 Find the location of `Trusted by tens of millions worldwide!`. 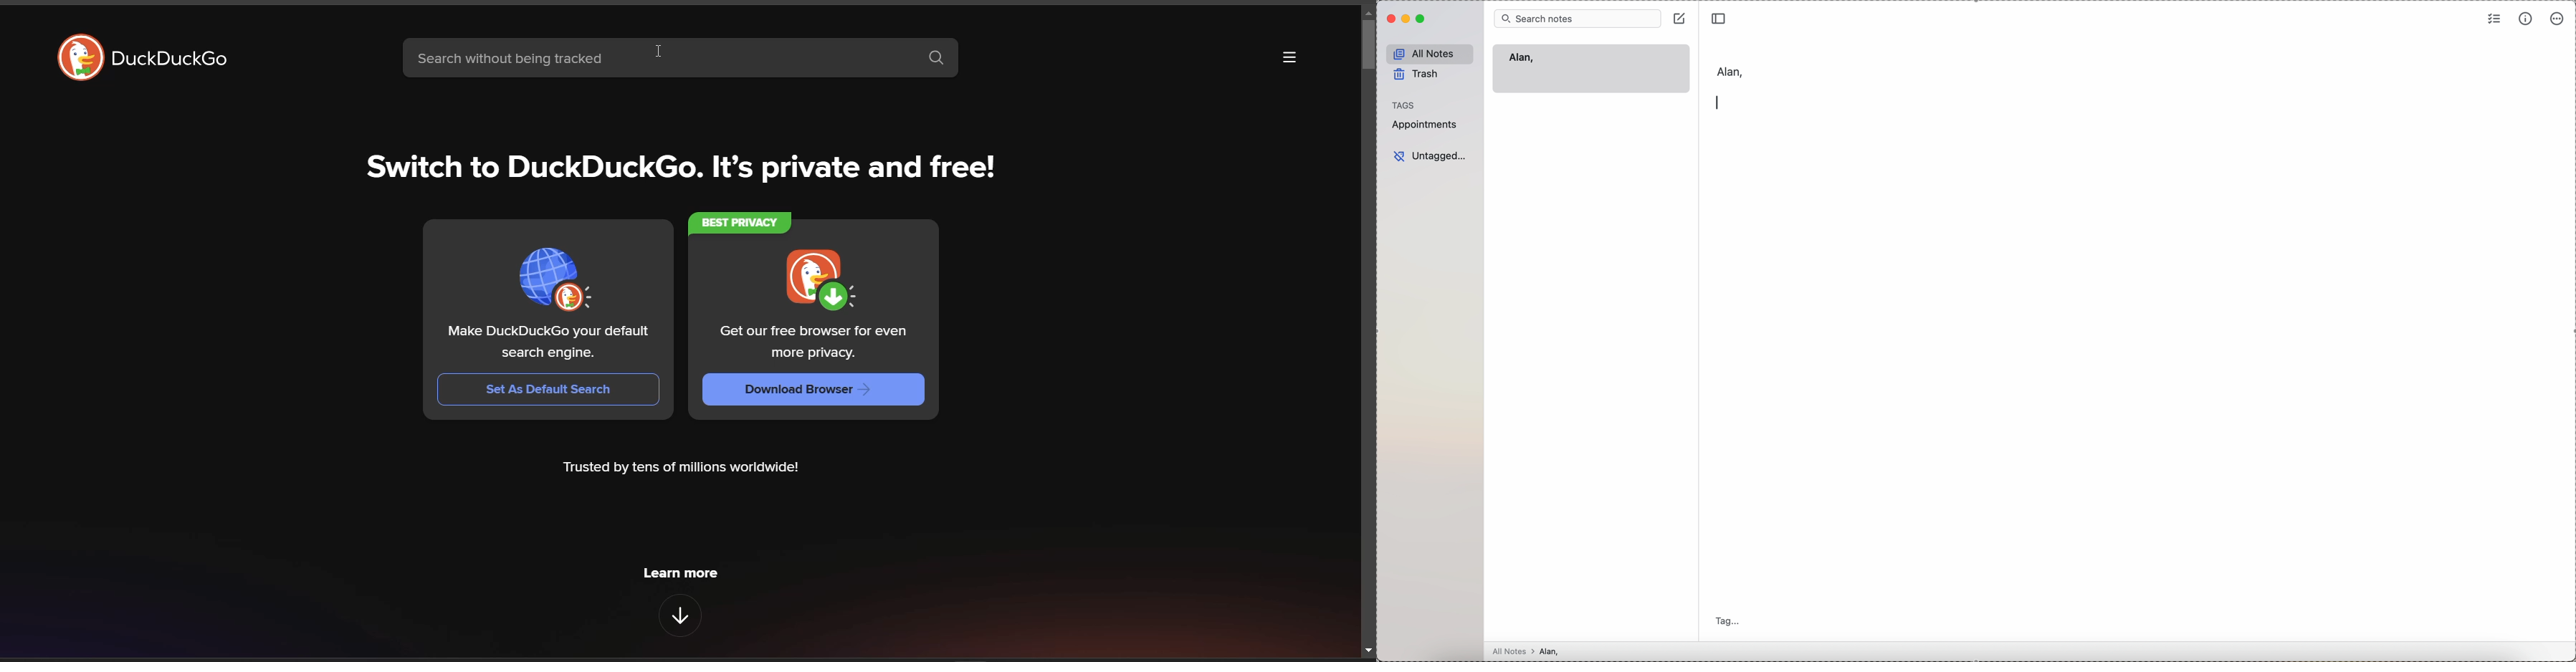

Trusted by tens of millions worldwide! is located at coordinates (680, 467).